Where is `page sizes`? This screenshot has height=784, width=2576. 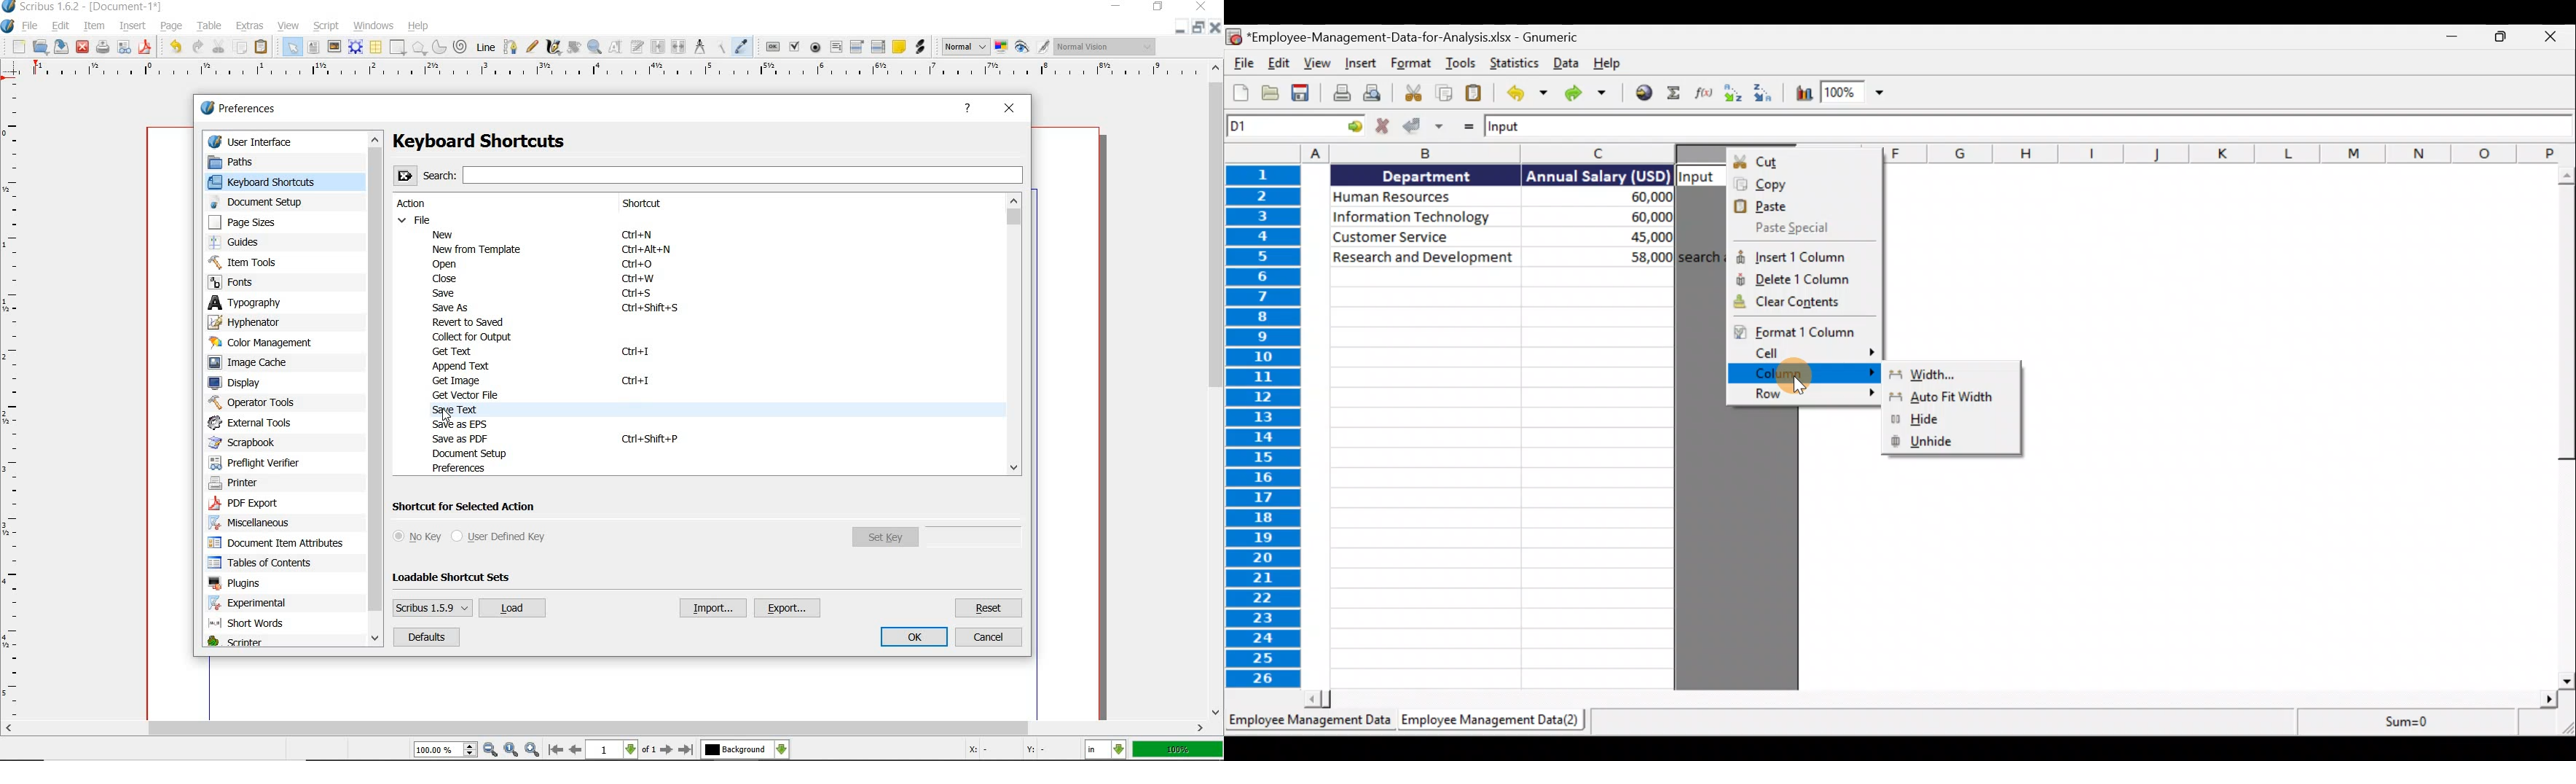 page sizes is located at coordinates (253, 222).